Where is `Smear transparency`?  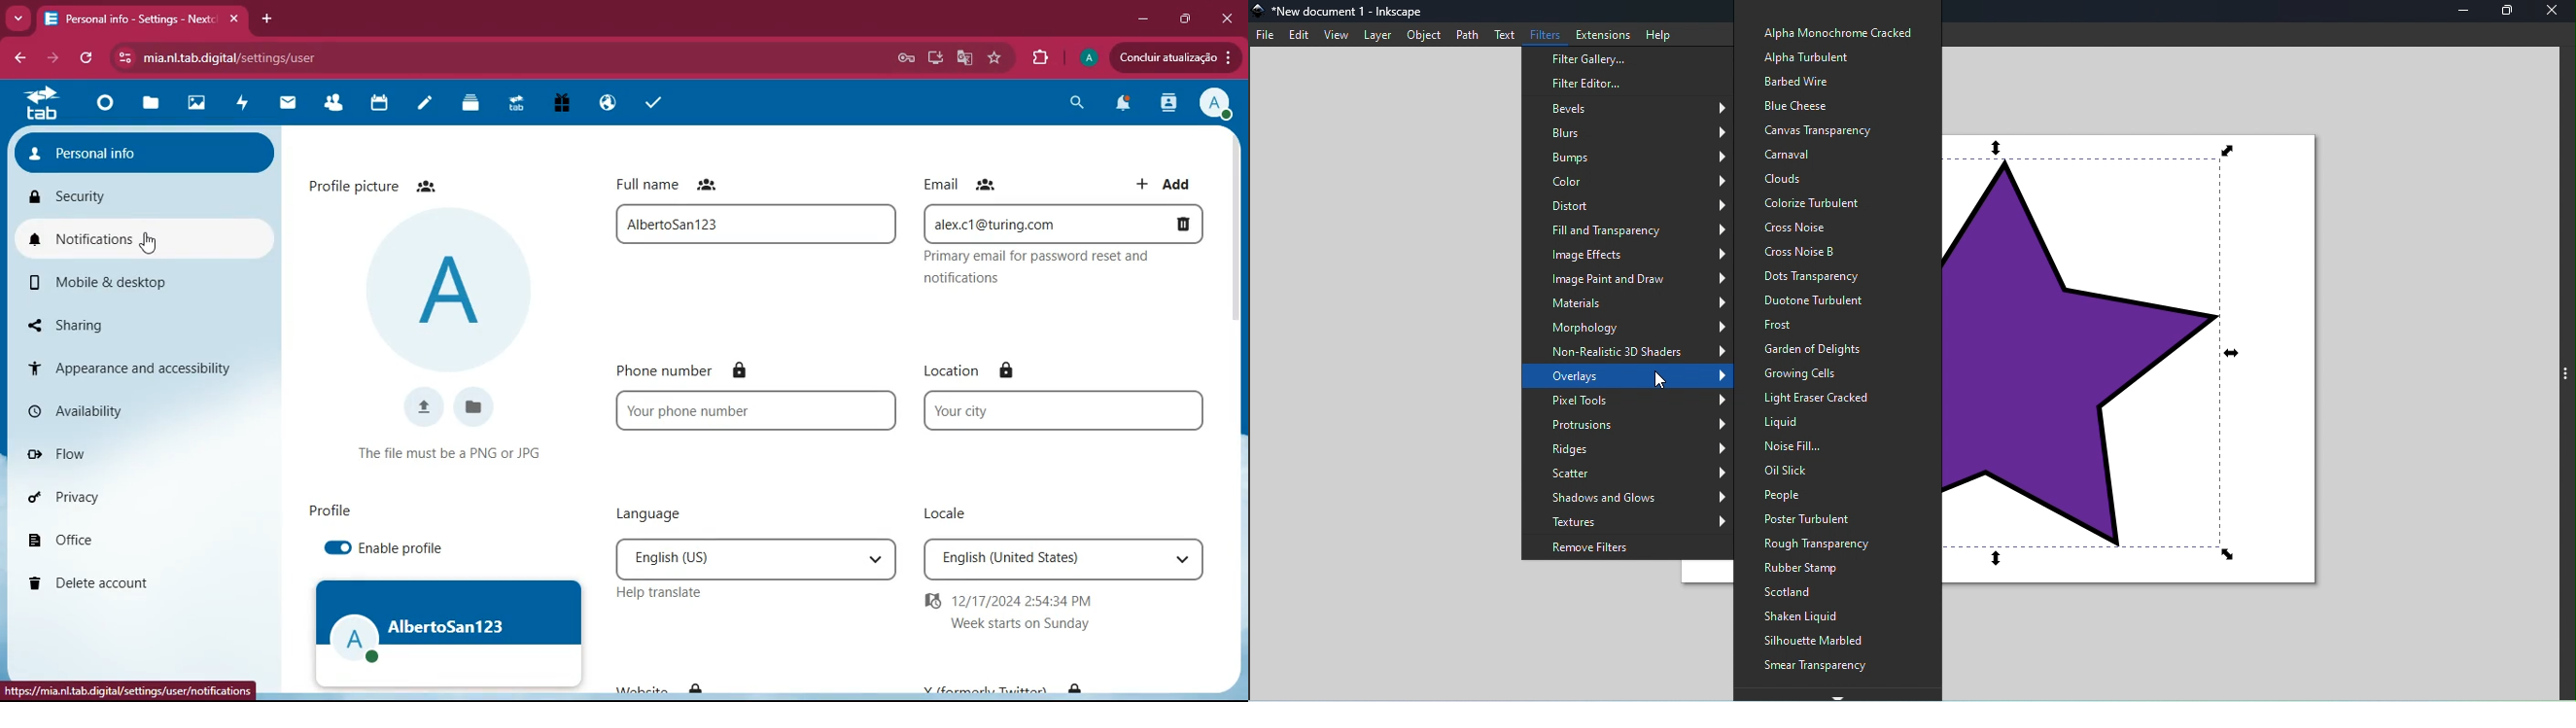 Smear transparency is located at coordinates (1819, 667).